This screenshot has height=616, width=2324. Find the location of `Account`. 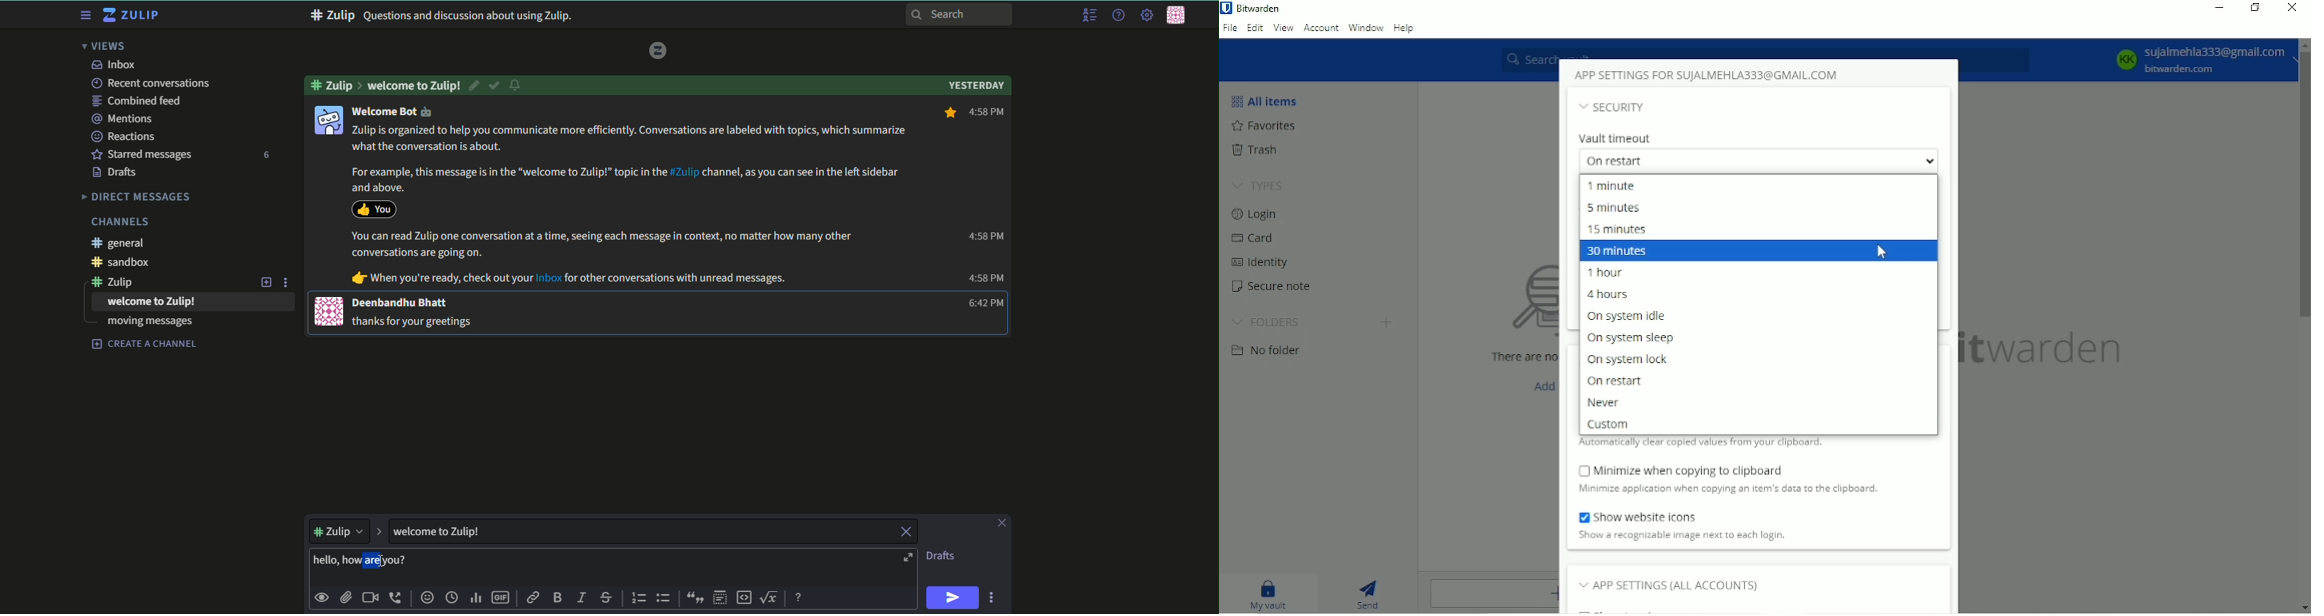

Account is located at coordinates (1321, 29).